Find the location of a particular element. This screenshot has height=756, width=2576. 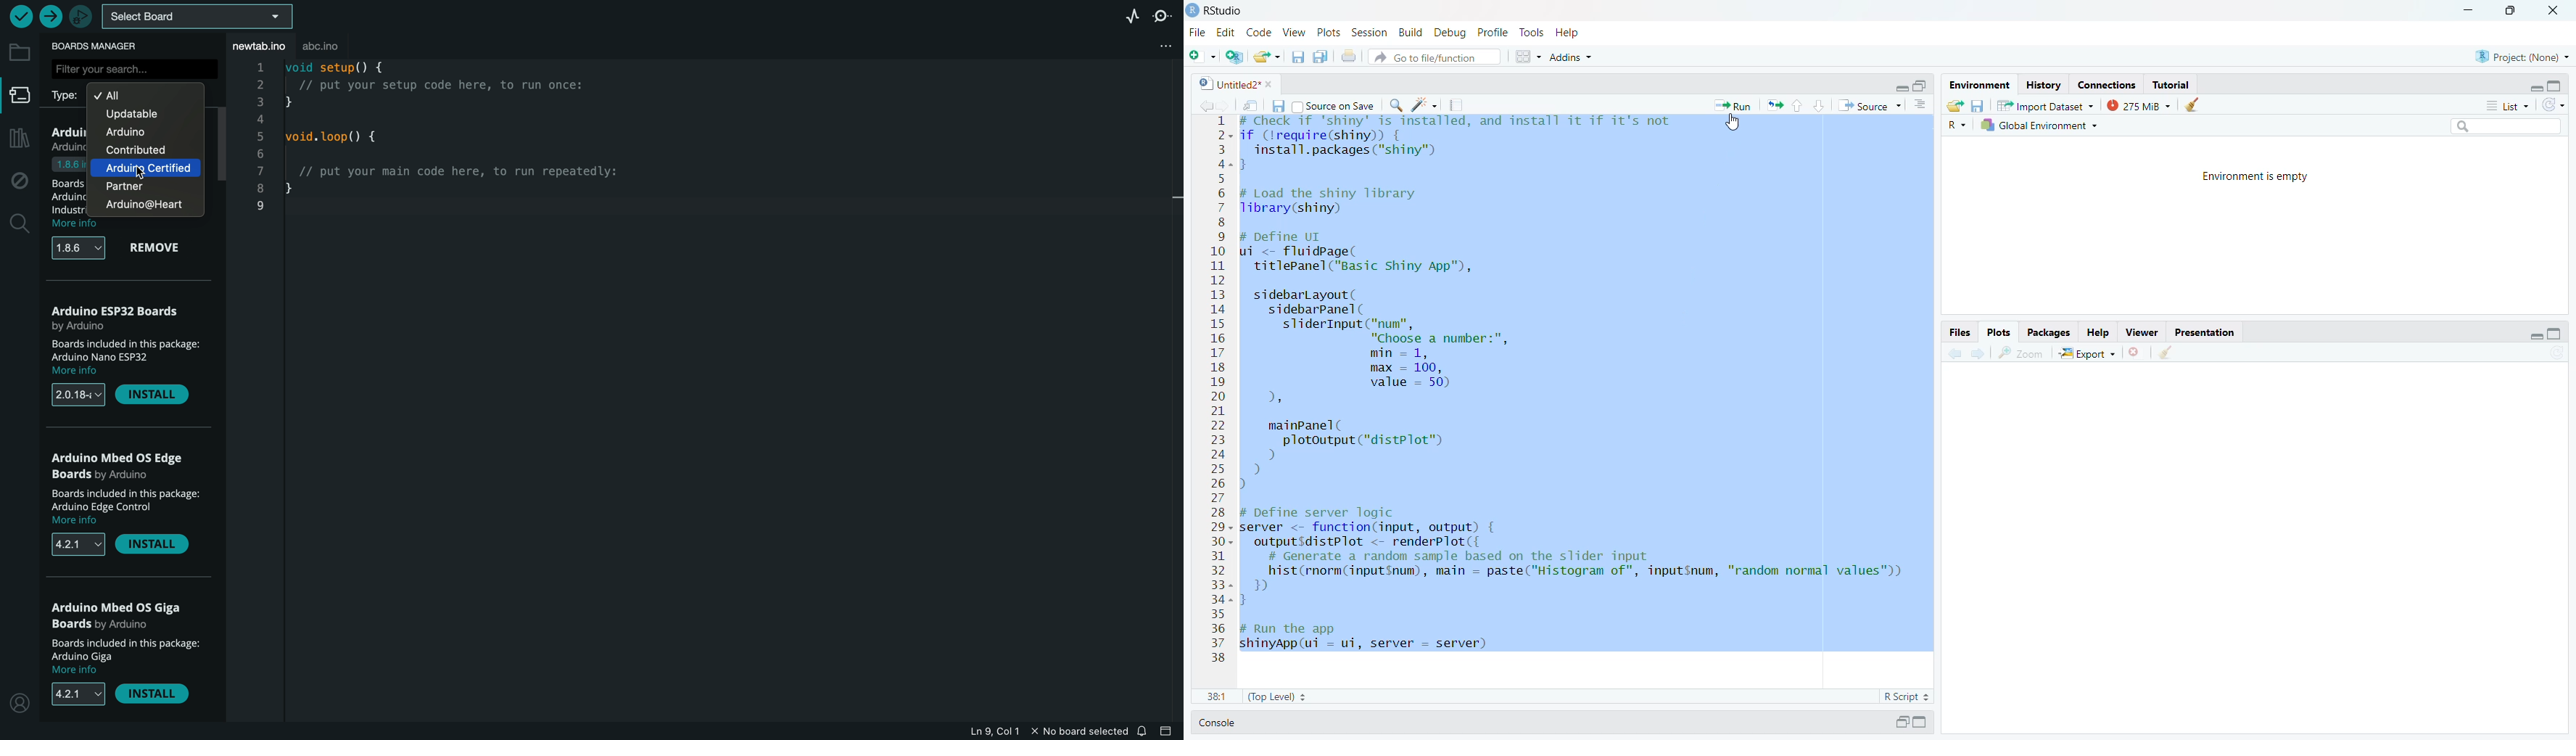

22:15 is located at coordinates (1217, 696).